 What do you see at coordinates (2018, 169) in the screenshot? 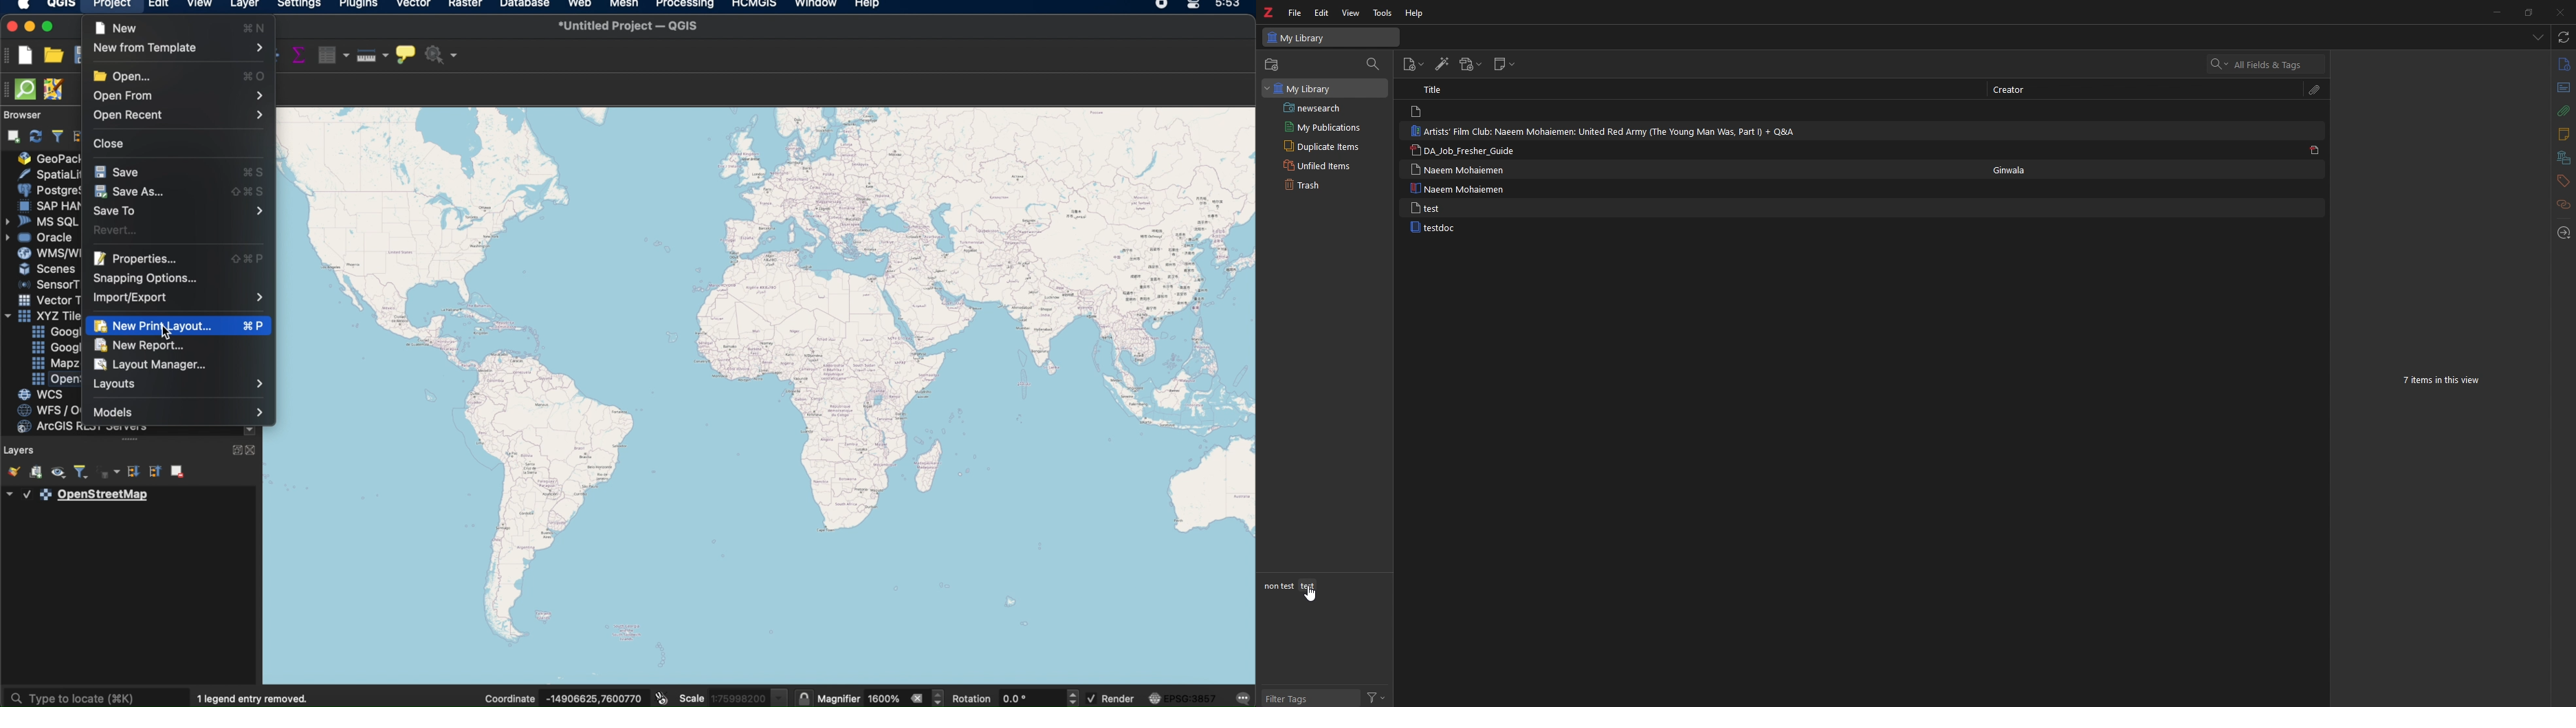
I see `Ginwala` at bounding box center [2018, 169].